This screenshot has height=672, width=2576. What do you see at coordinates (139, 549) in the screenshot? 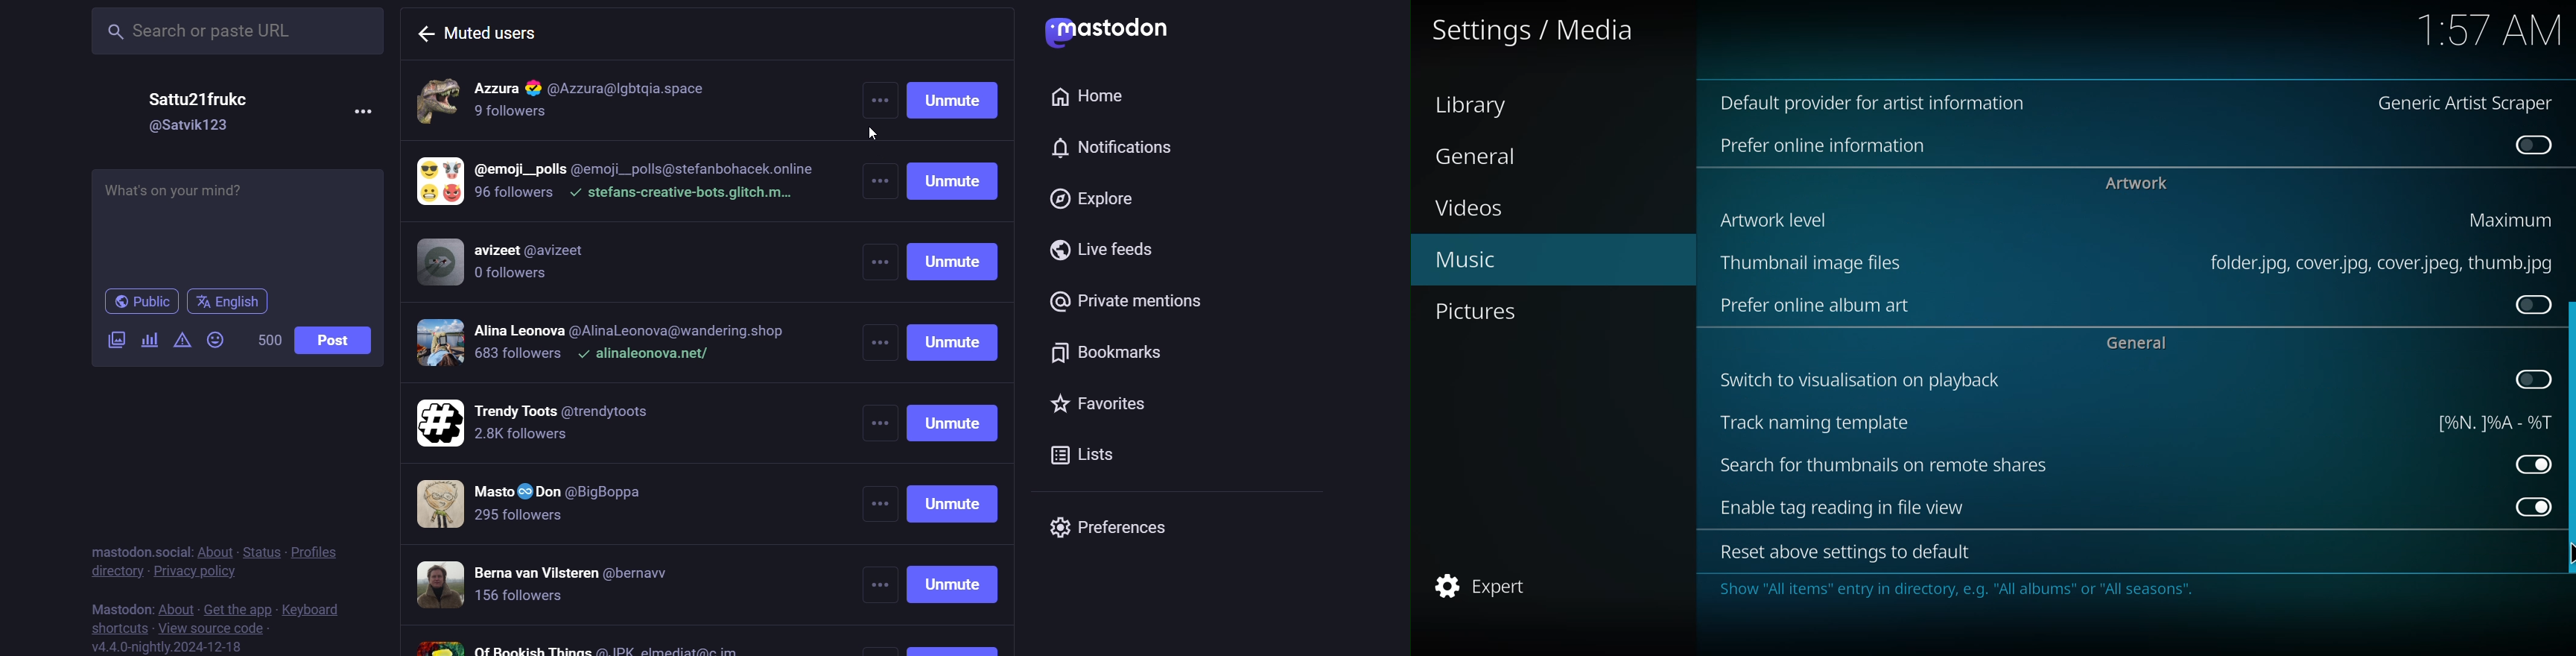
I see `mastodon social` at bounding box center [139, 549].